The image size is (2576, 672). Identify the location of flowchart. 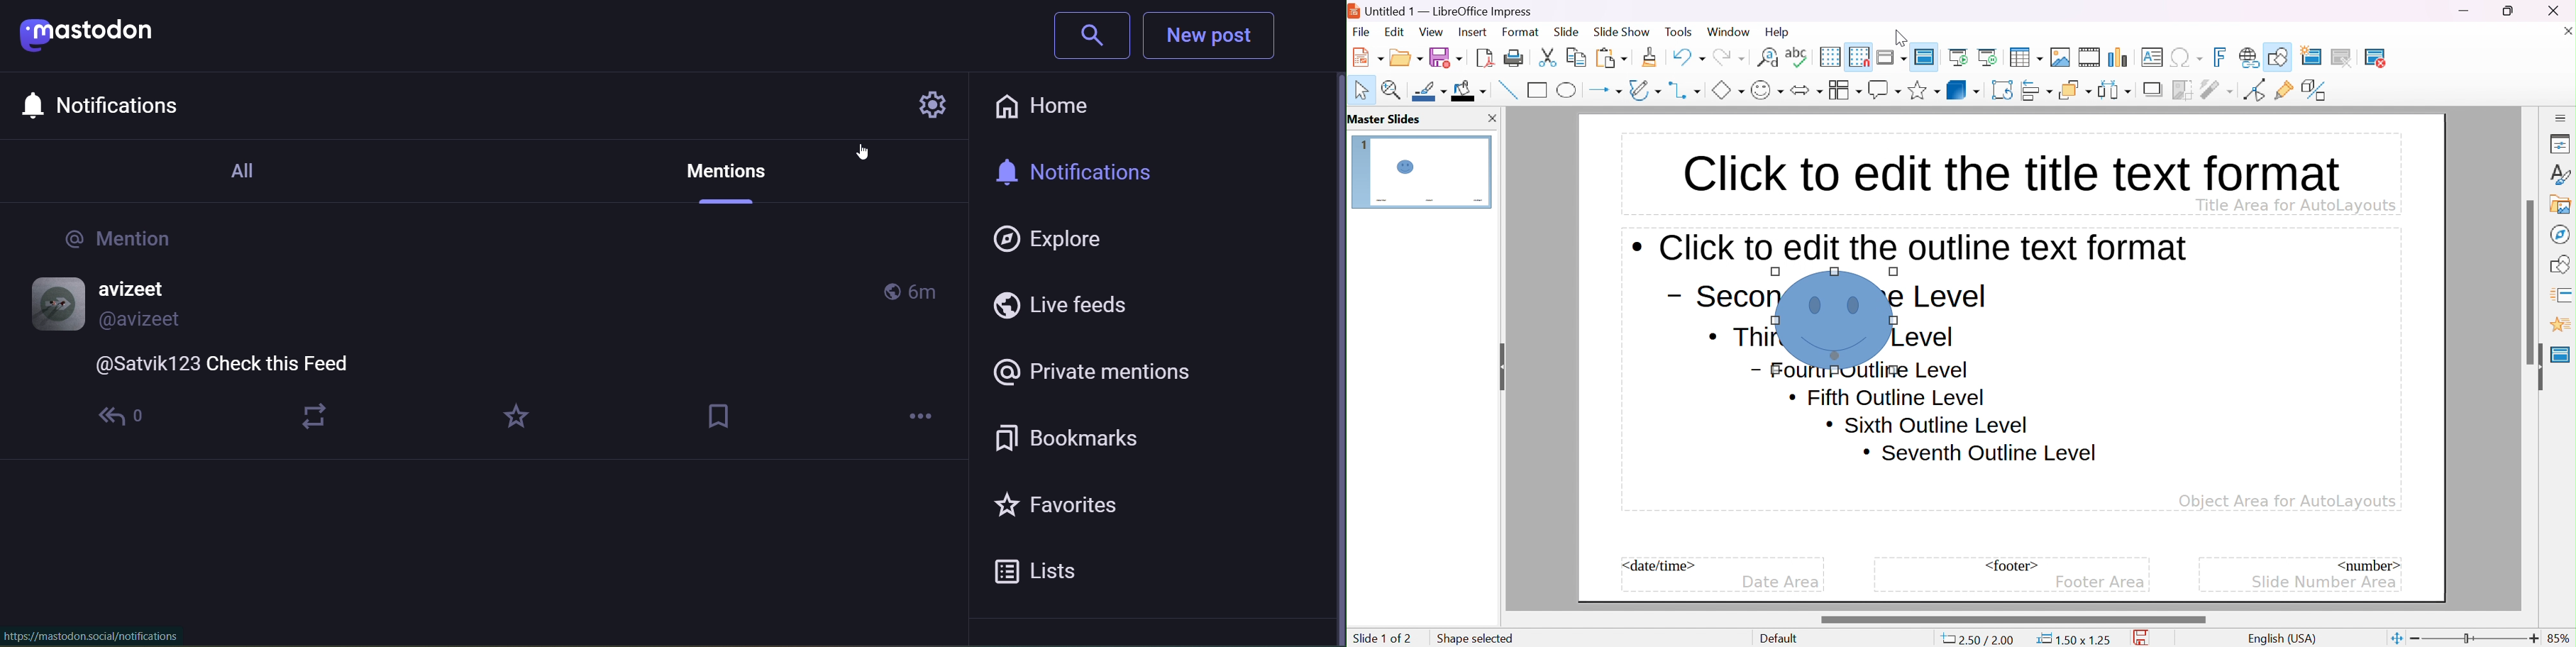
(1845, 90).